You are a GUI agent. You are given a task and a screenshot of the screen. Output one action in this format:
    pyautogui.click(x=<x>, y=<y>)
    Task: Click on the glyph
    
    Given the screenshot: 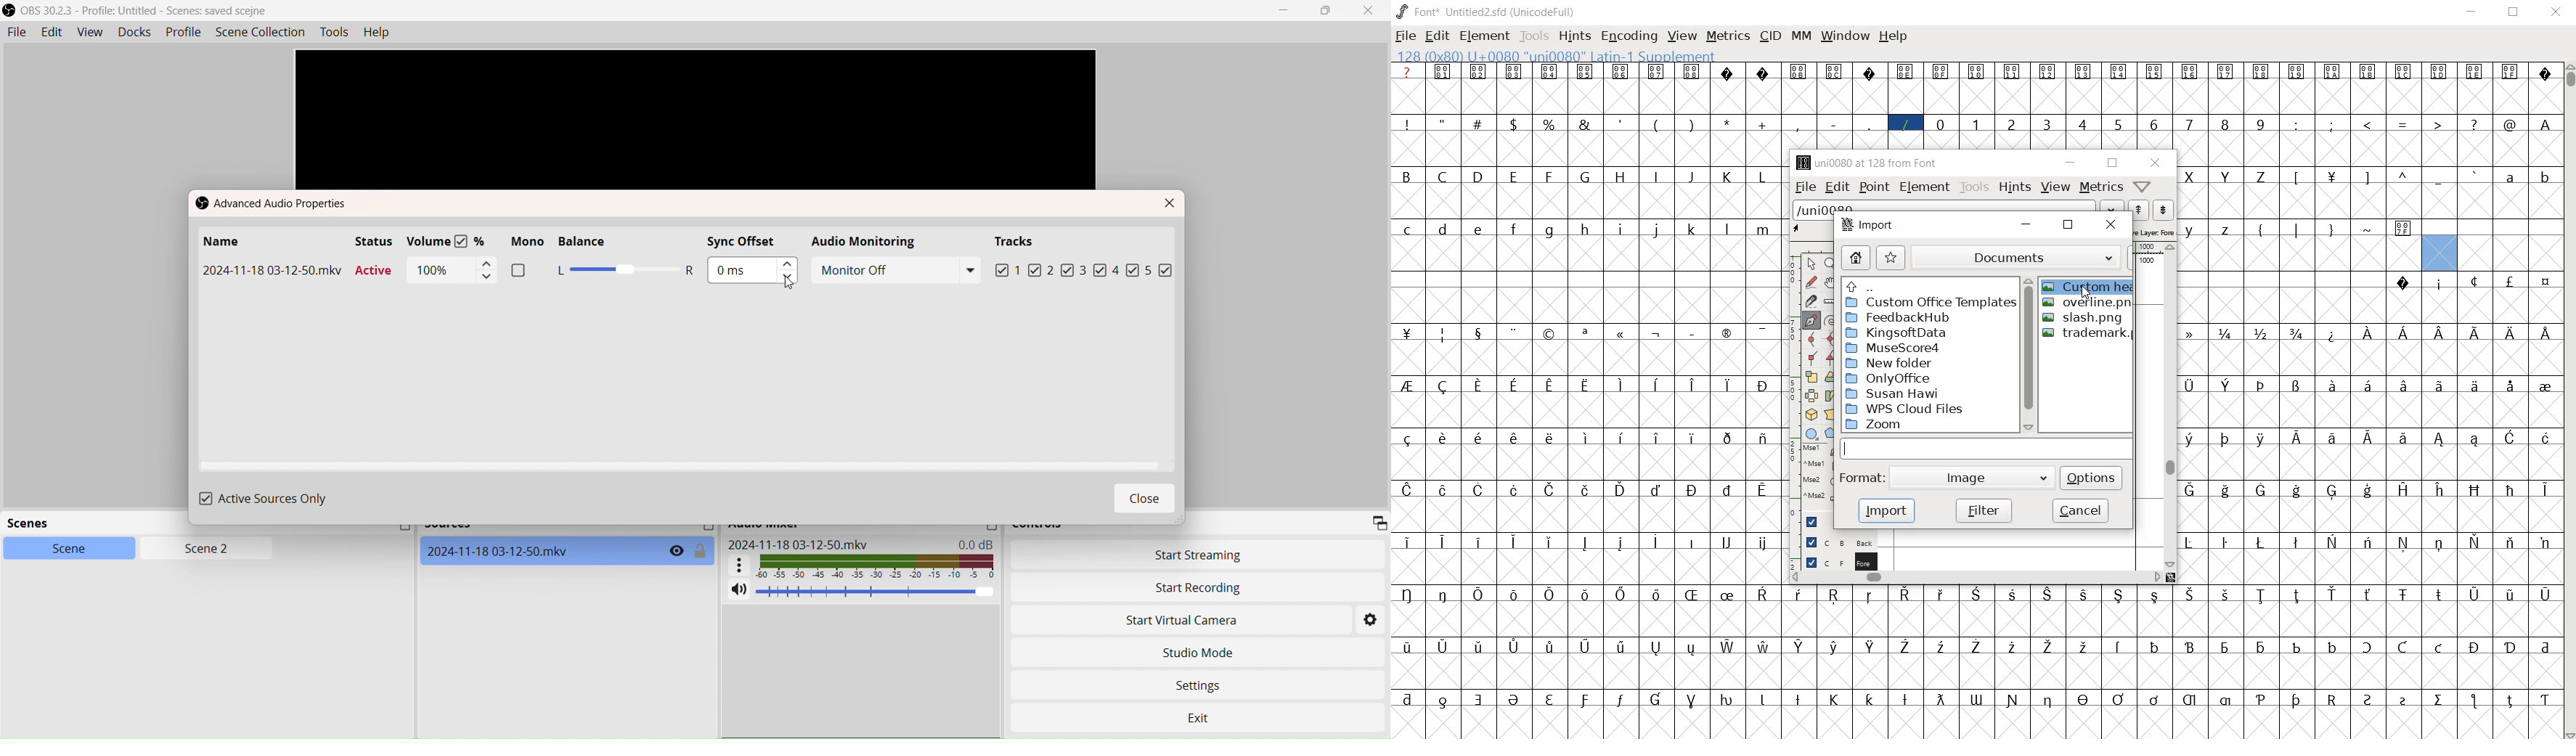 What is the action you would take?
    pyautogui.click(x=2368, y=491)
    